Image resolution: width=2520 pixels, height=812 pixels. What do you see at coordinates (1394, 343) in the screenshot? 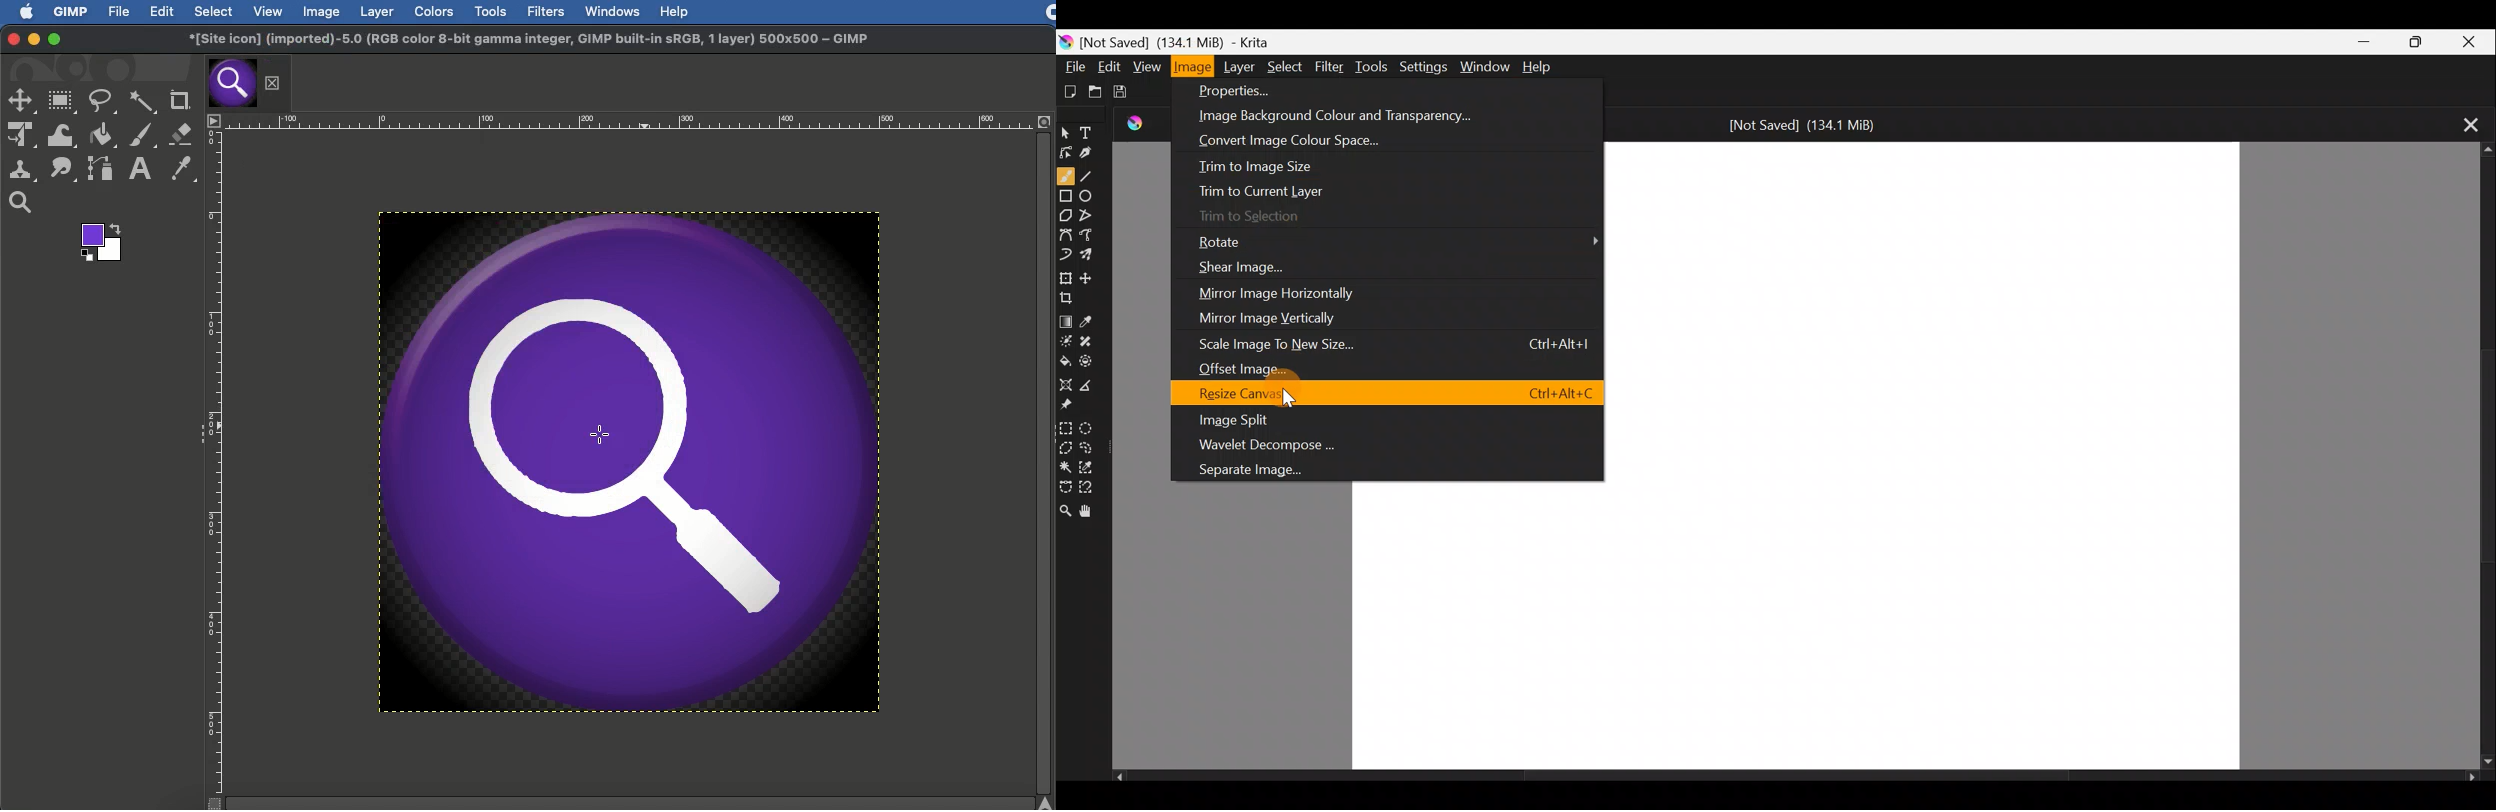
I see `Scale image to new size` at bounding box center [1394, 343].